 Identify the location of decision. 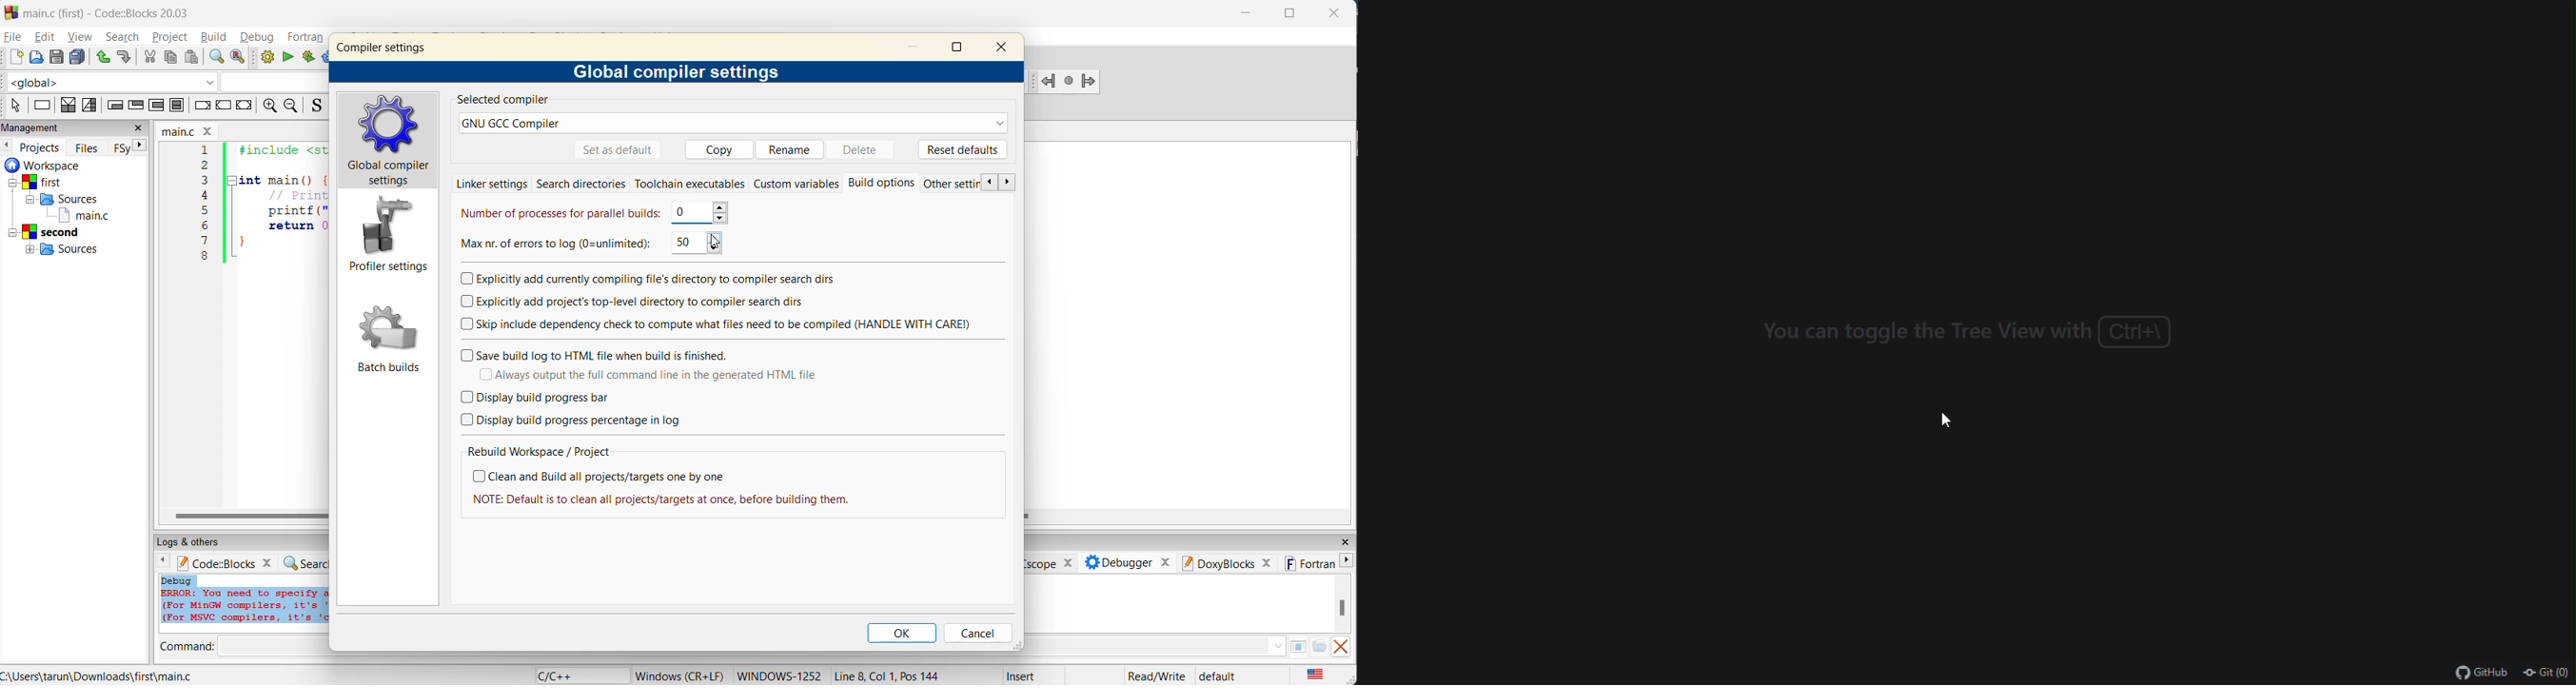
(66, 106).